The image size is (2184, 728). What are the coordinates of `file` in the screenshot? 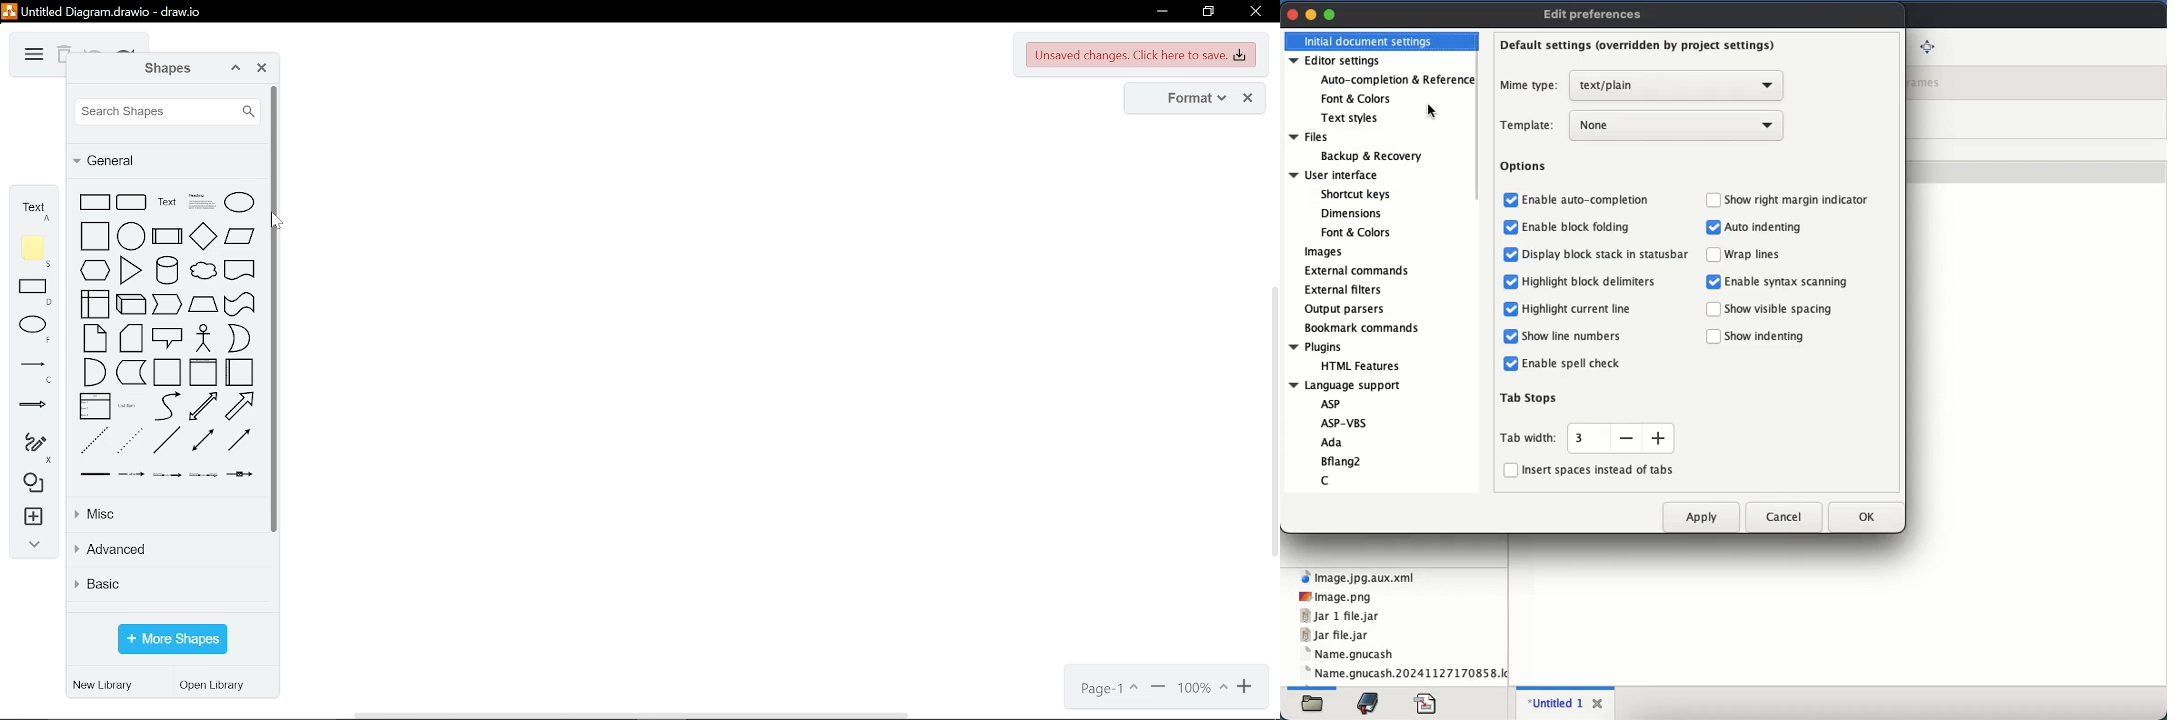 It's located at (1427, 702).